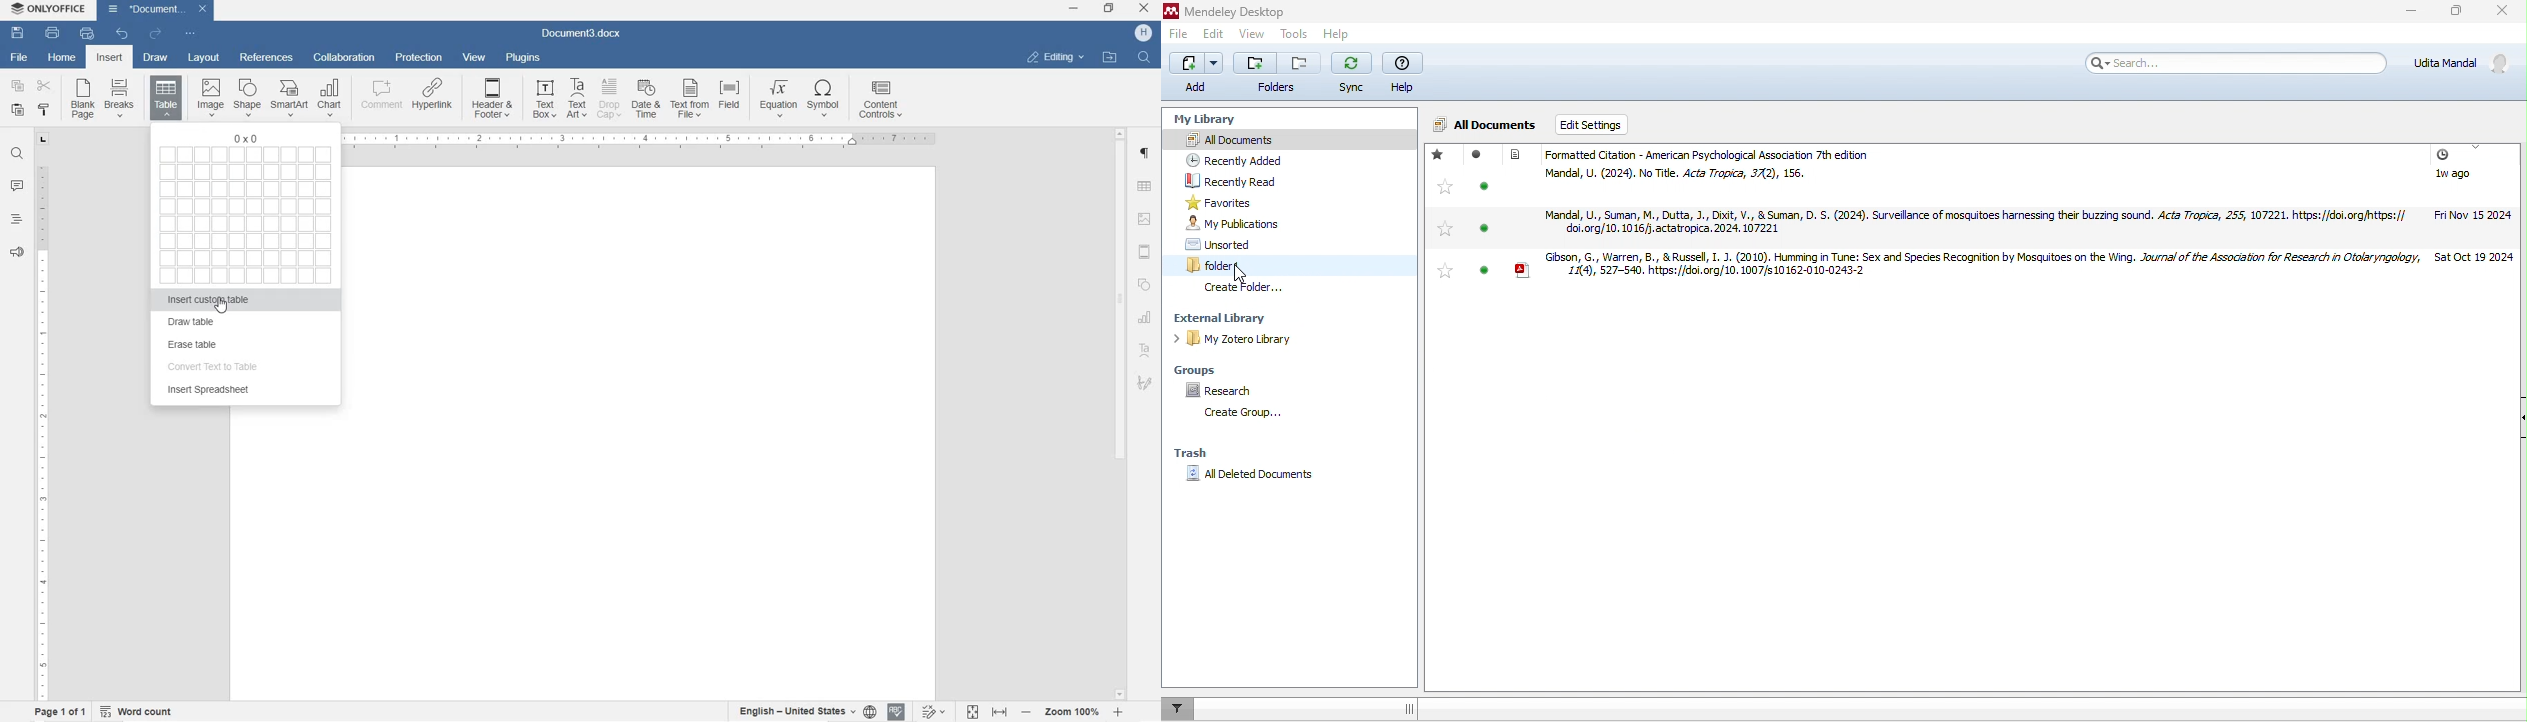 This screenshot has width=2548, height=728. Describe the element at coordinates (1711, 155) in the screenshot. I see `‘Formatted Gitation - American Psychological Assocation 7th edition` at that location.